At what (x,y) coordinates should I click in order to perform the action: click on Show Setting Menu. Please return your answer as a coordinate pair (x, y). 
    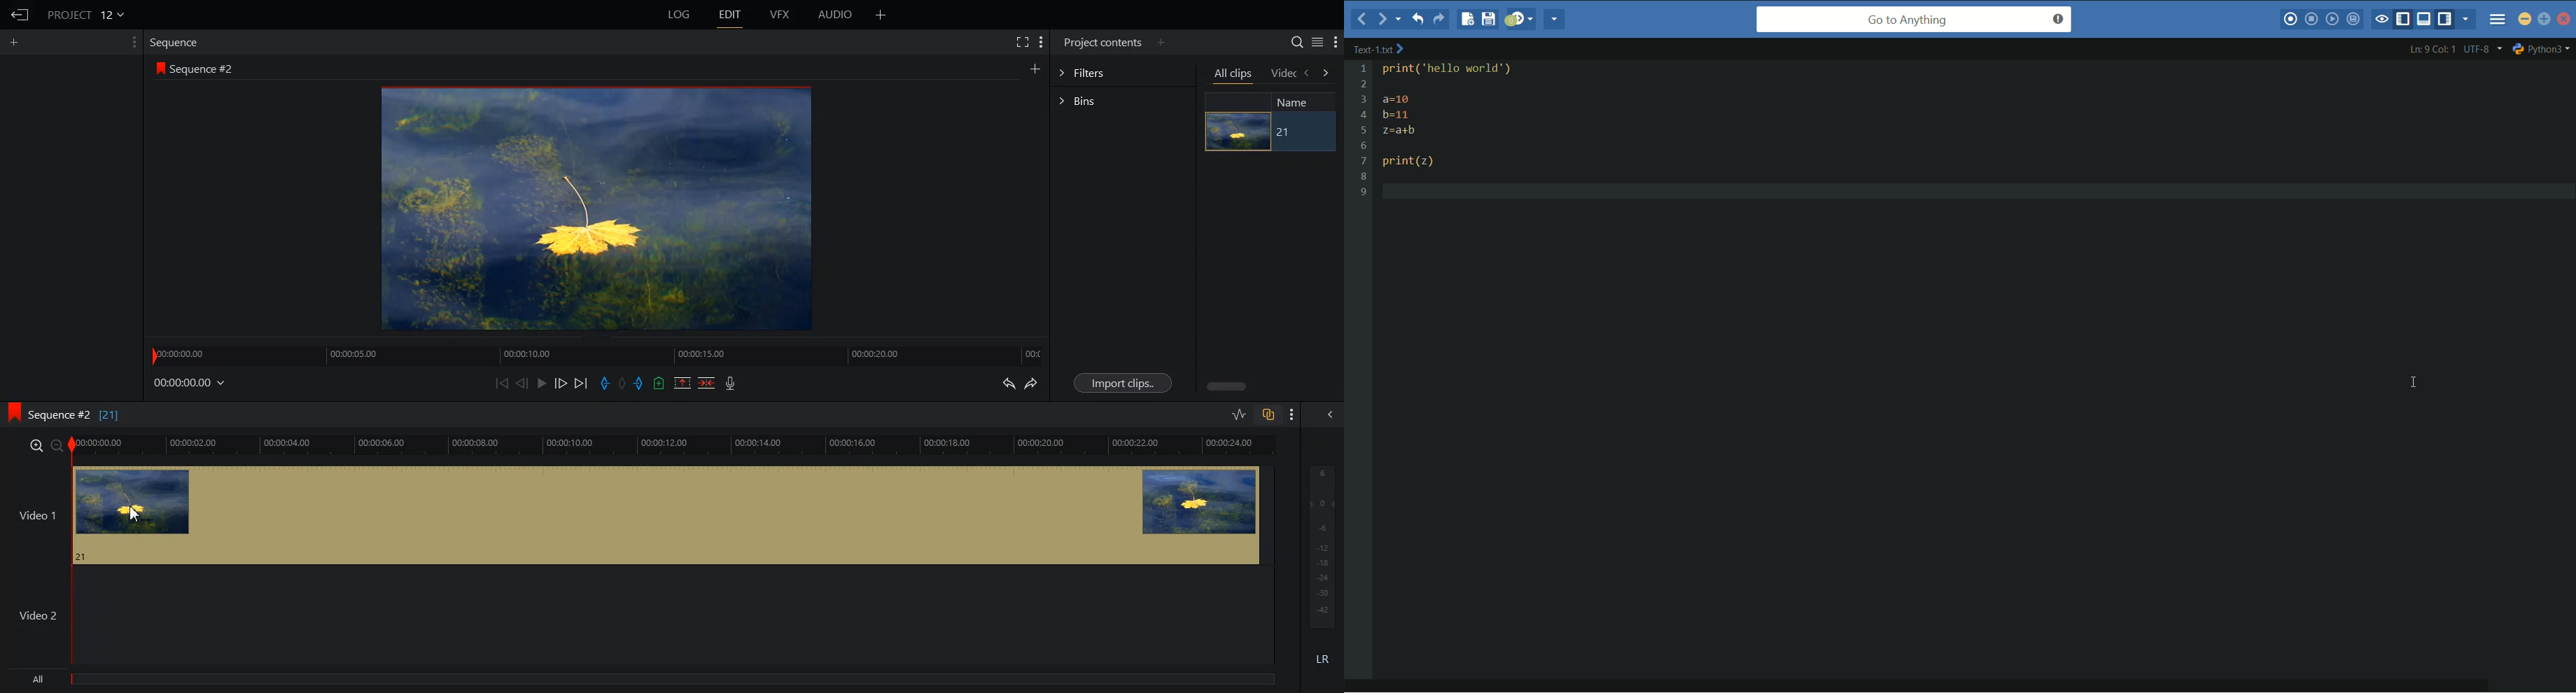
    Looking at the image, I should click on (132, 42).